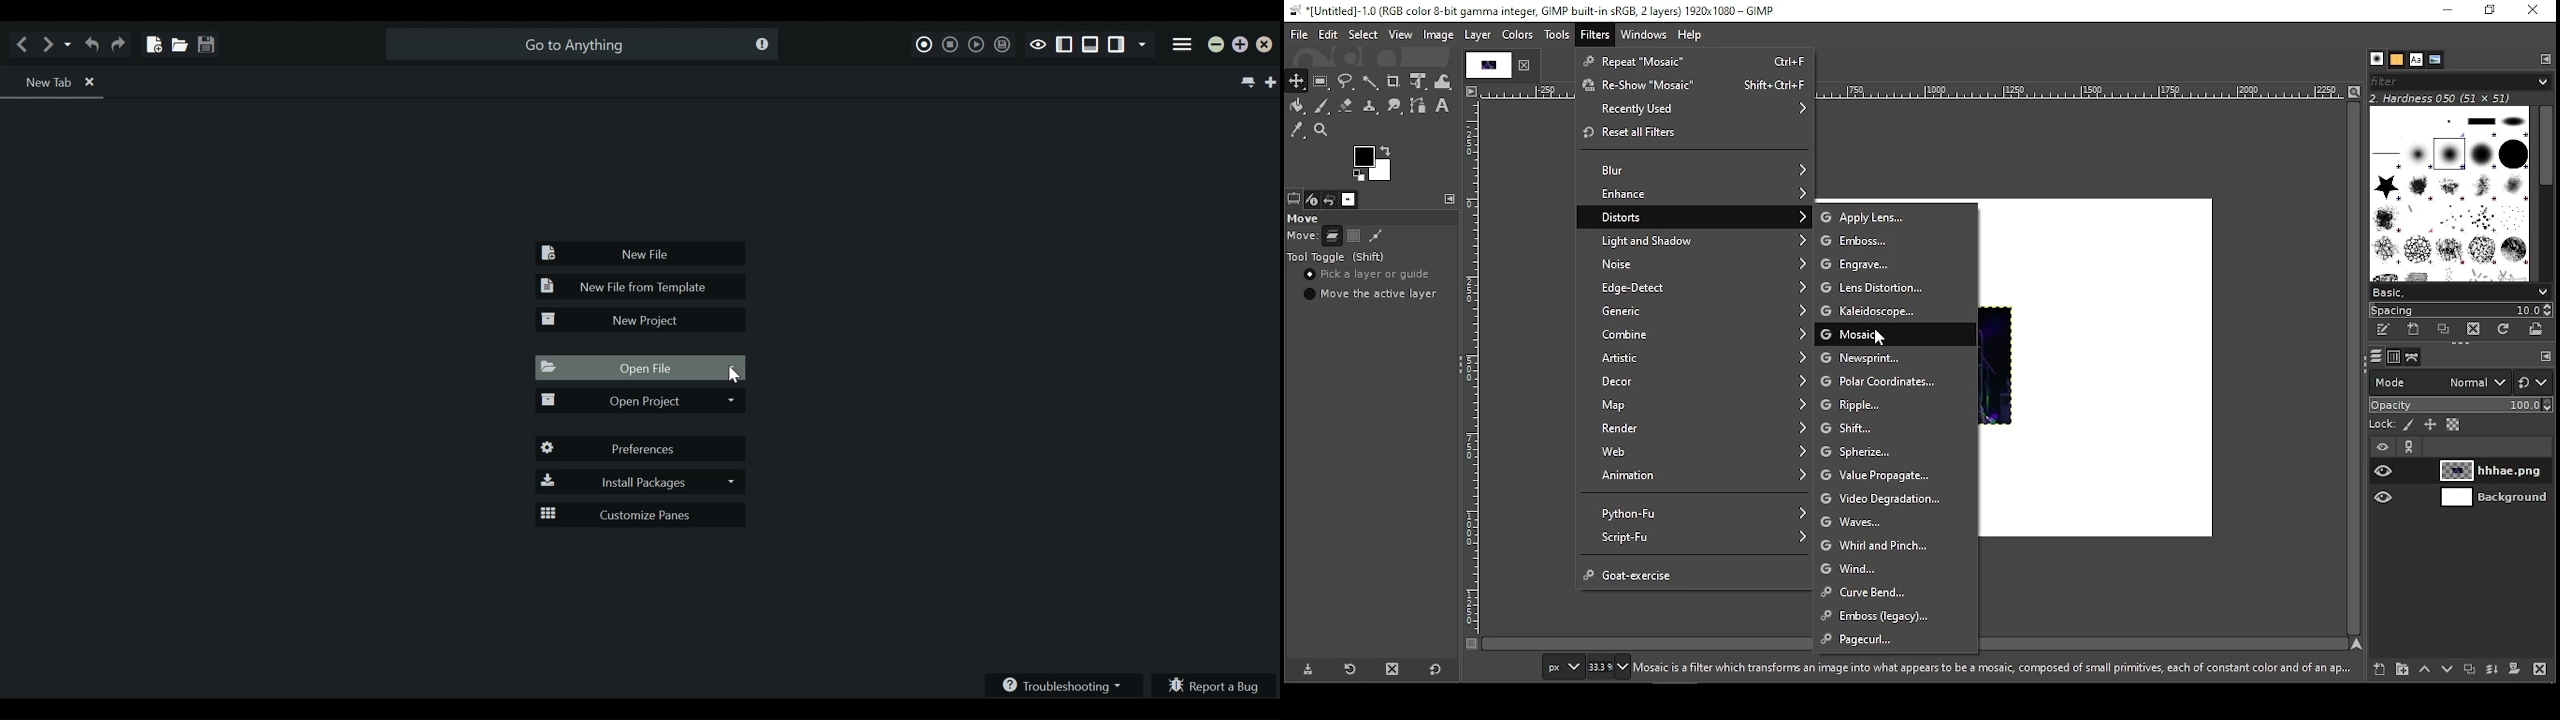 The width and height of the screenshot is (2576, 728). What do you see at coordinates (2412, 329) in the screenshot?
I see `create a new brush` at bounding box center [2412, 329].